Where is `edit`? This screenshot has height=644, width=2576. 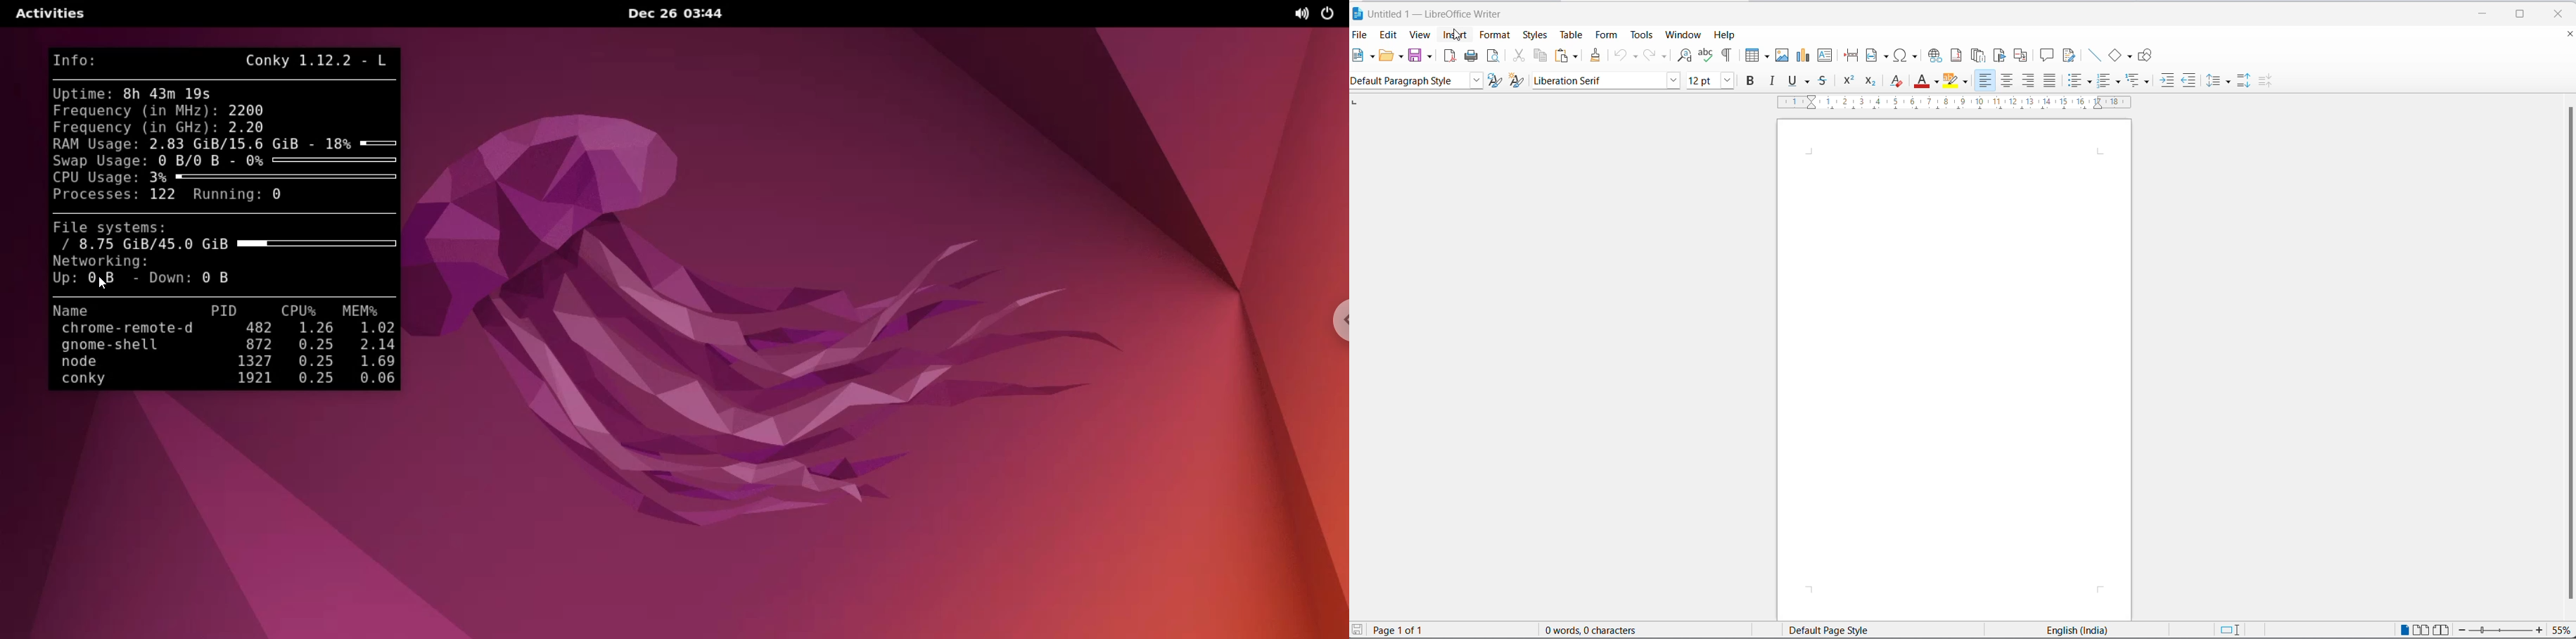
edit is located at coordinates (1389, 34).